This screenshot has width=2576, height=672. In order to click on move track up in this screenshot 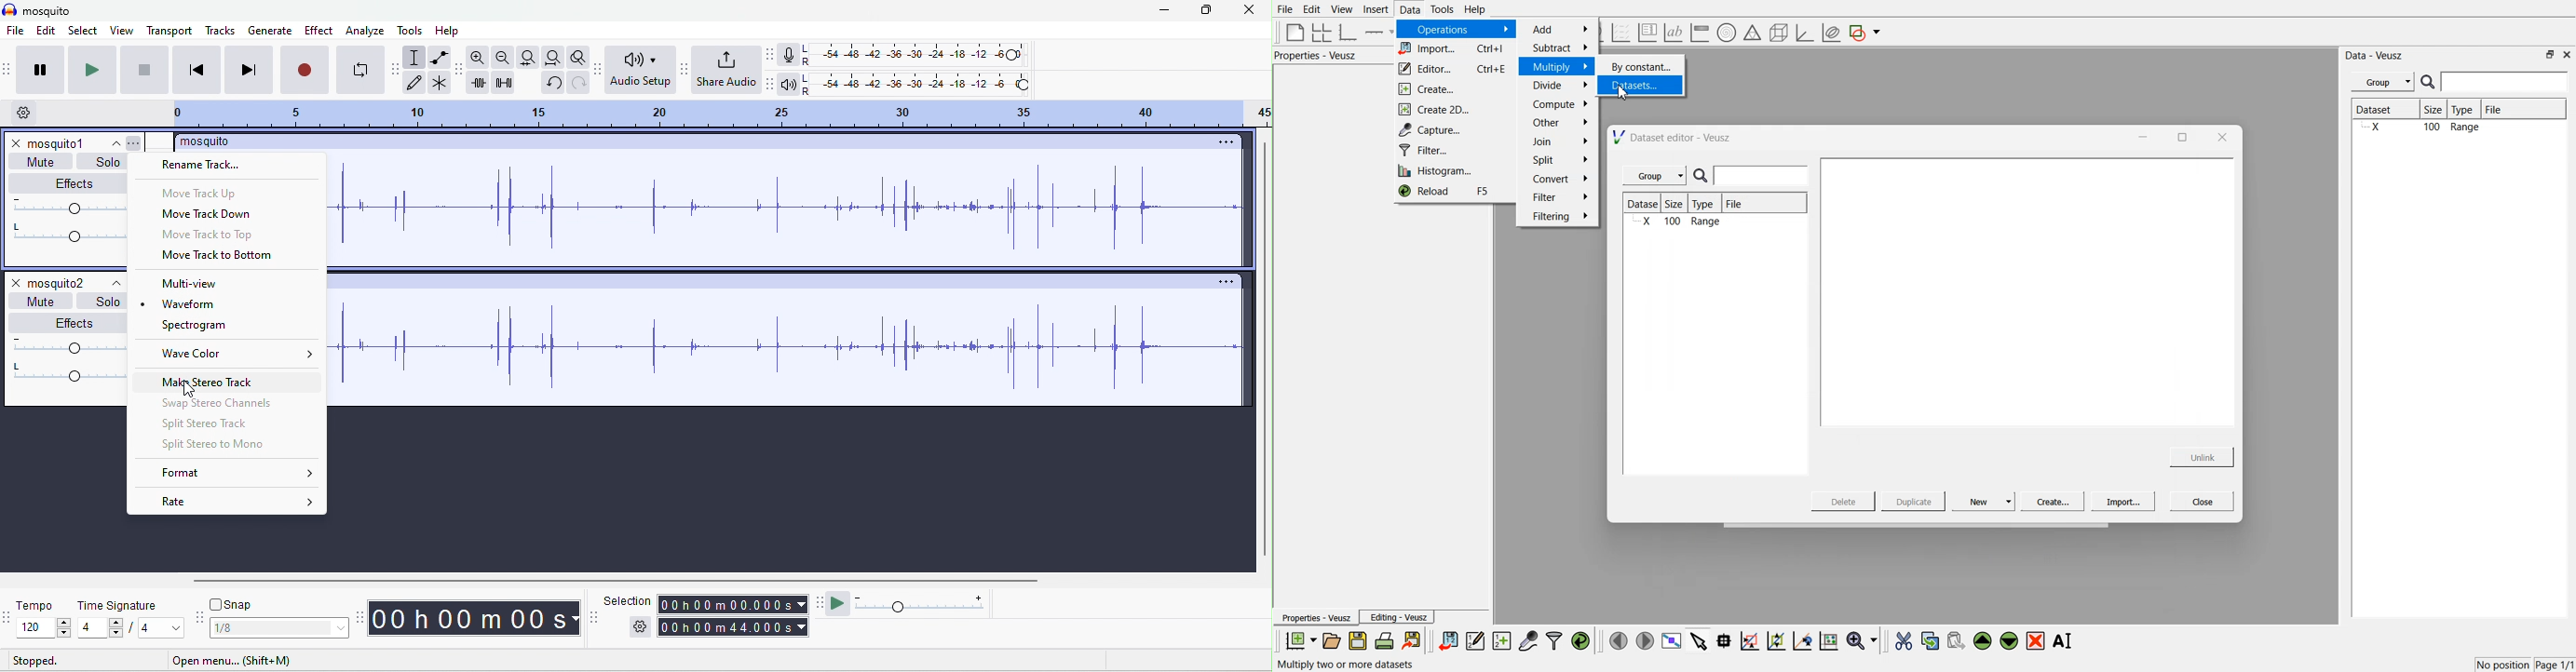, I will do `click(201, 192)`.